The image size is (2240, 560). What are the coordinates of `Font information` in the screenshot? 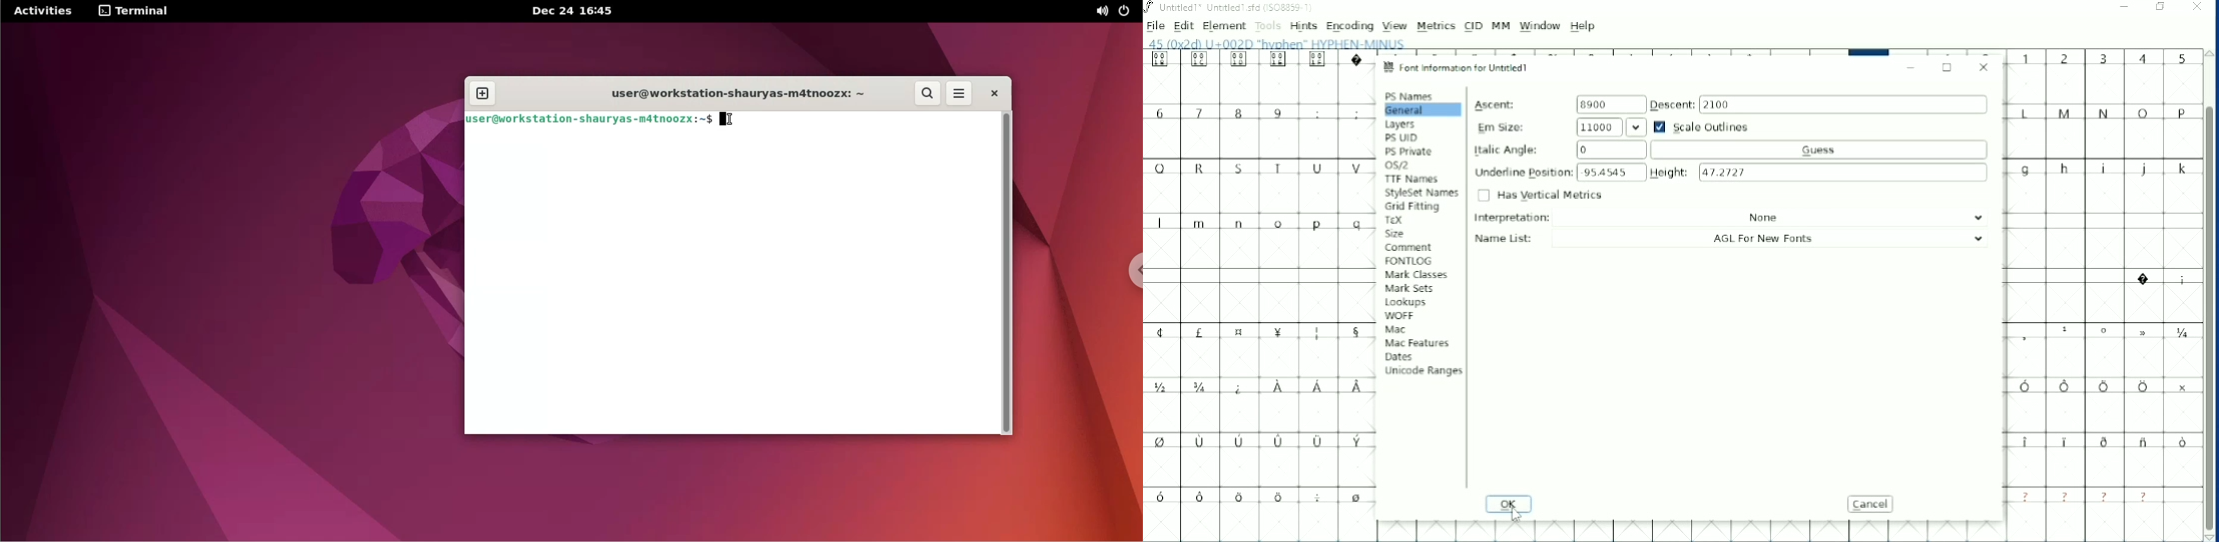 It's located at (1460, 67).